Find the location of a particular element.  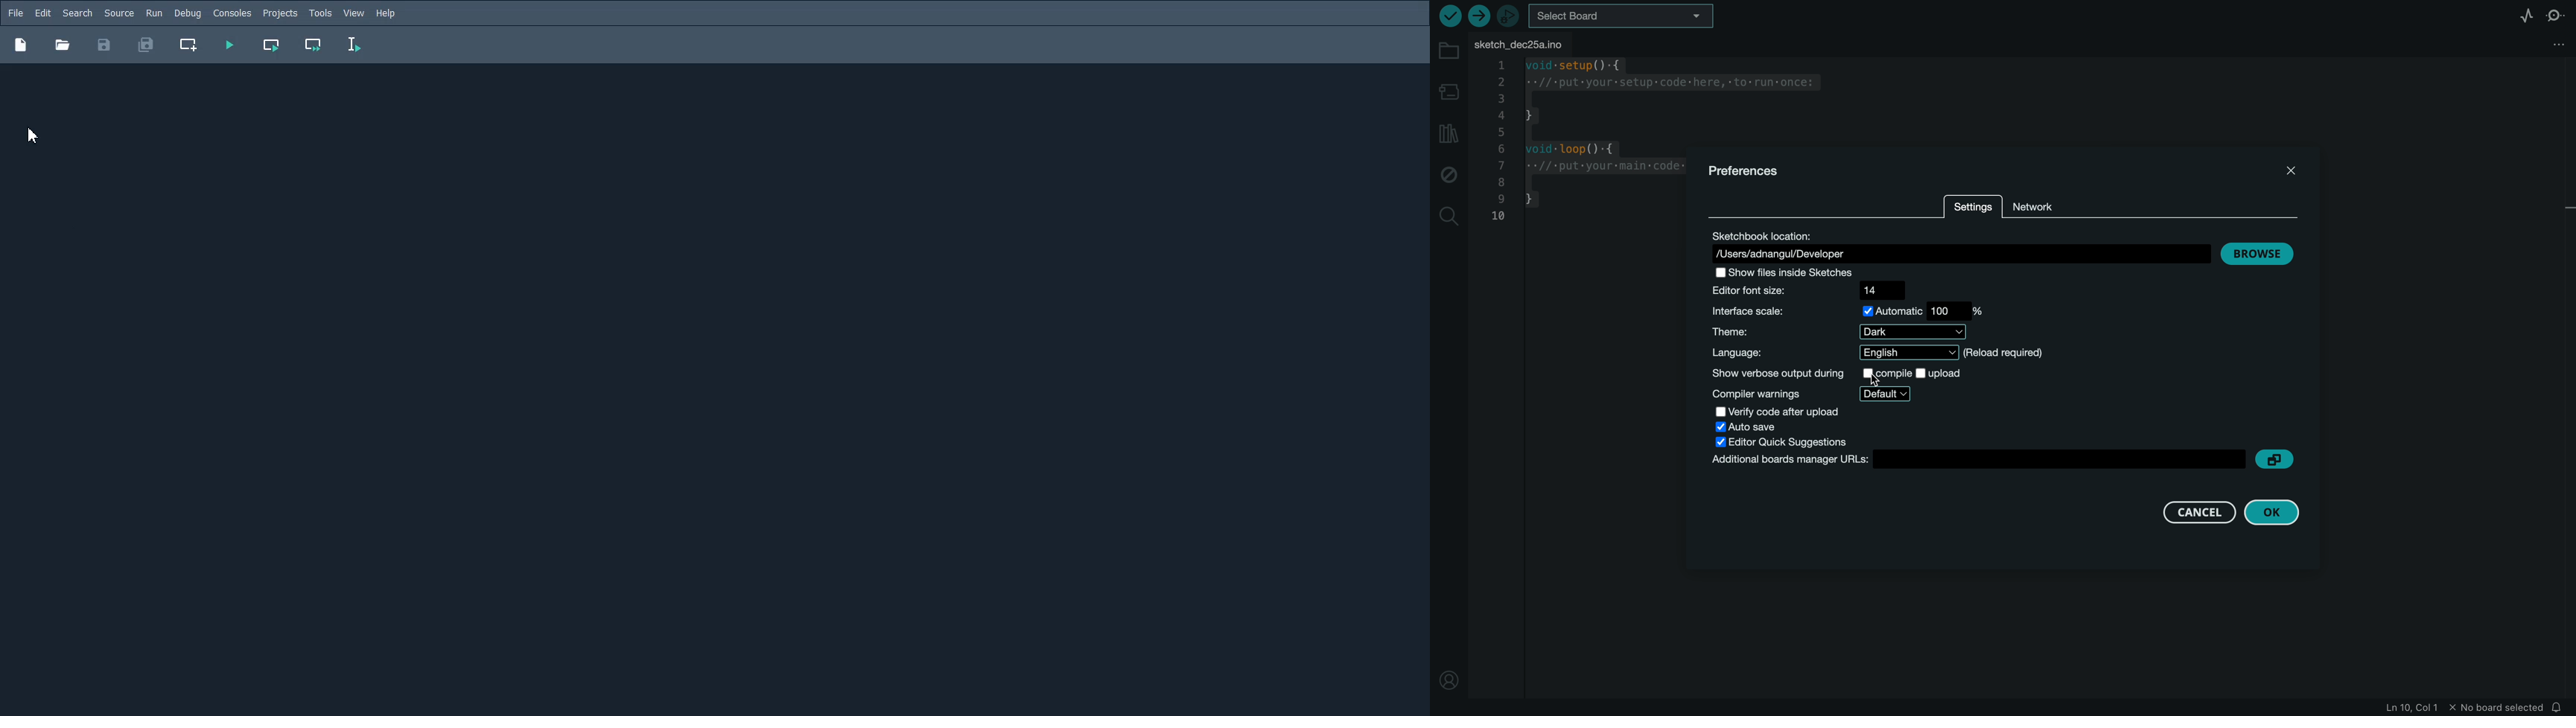

board  manager is located at coordinates (1978, 461).